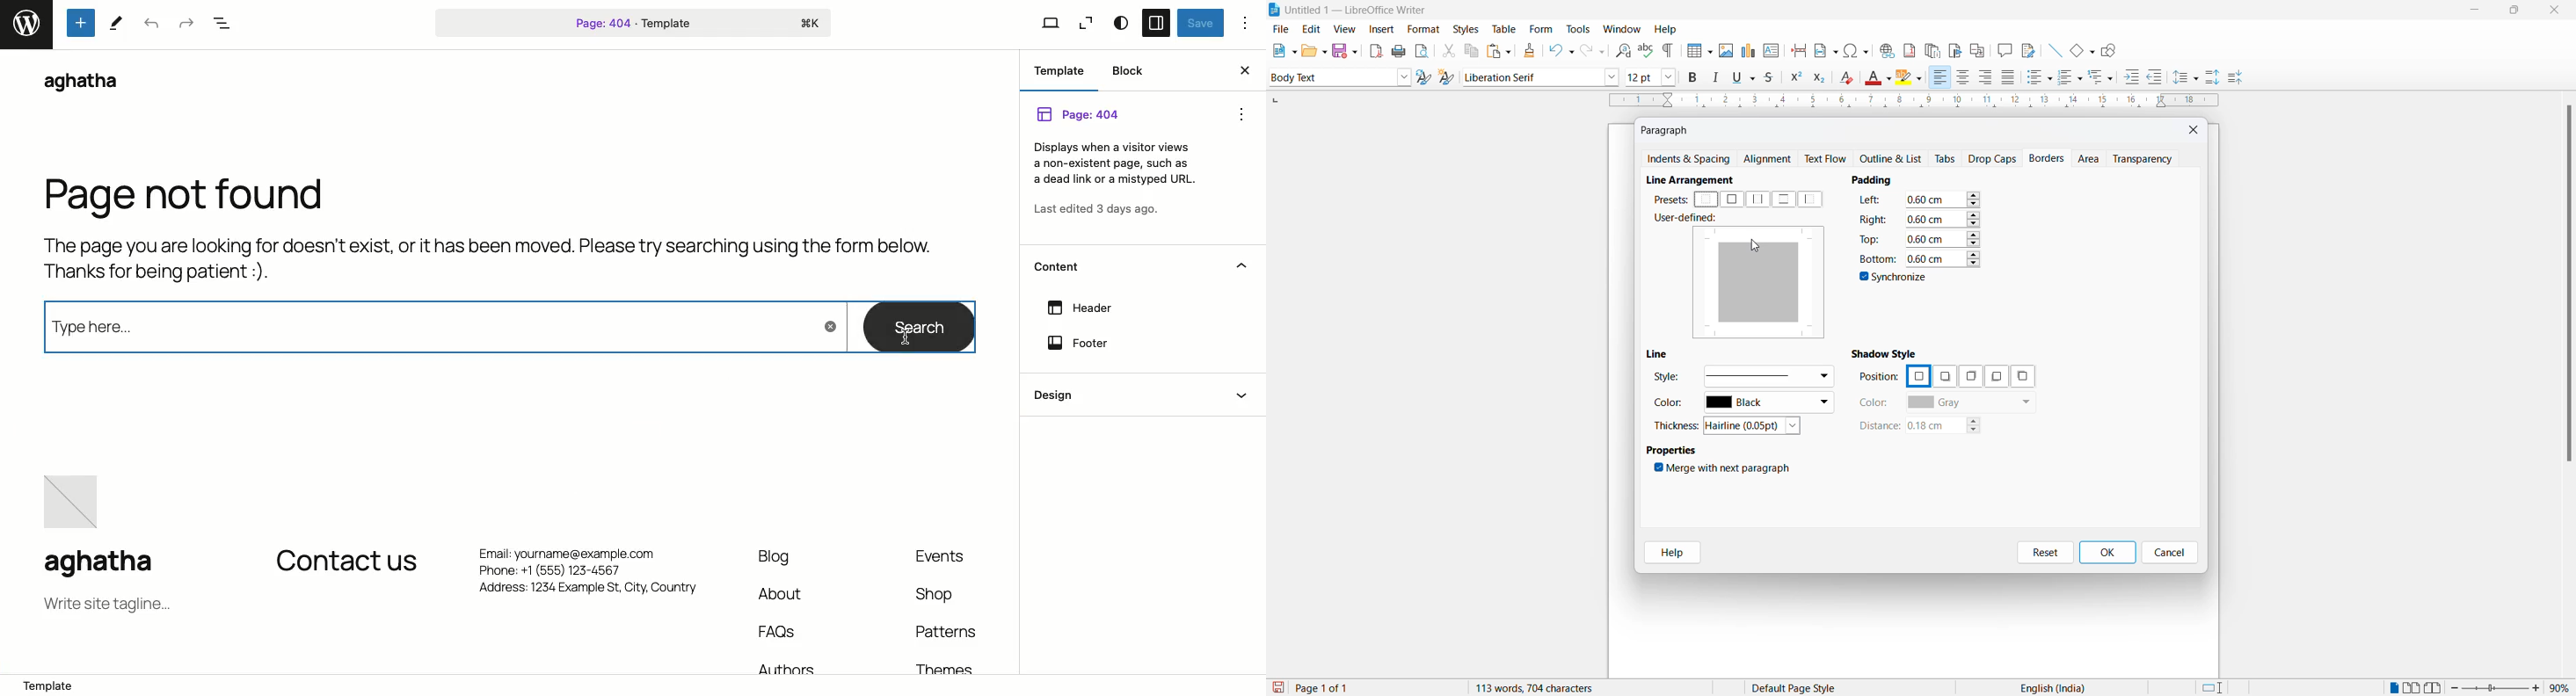 The image size is (2576, 700). I want to click on position options, so click(1918, 375).